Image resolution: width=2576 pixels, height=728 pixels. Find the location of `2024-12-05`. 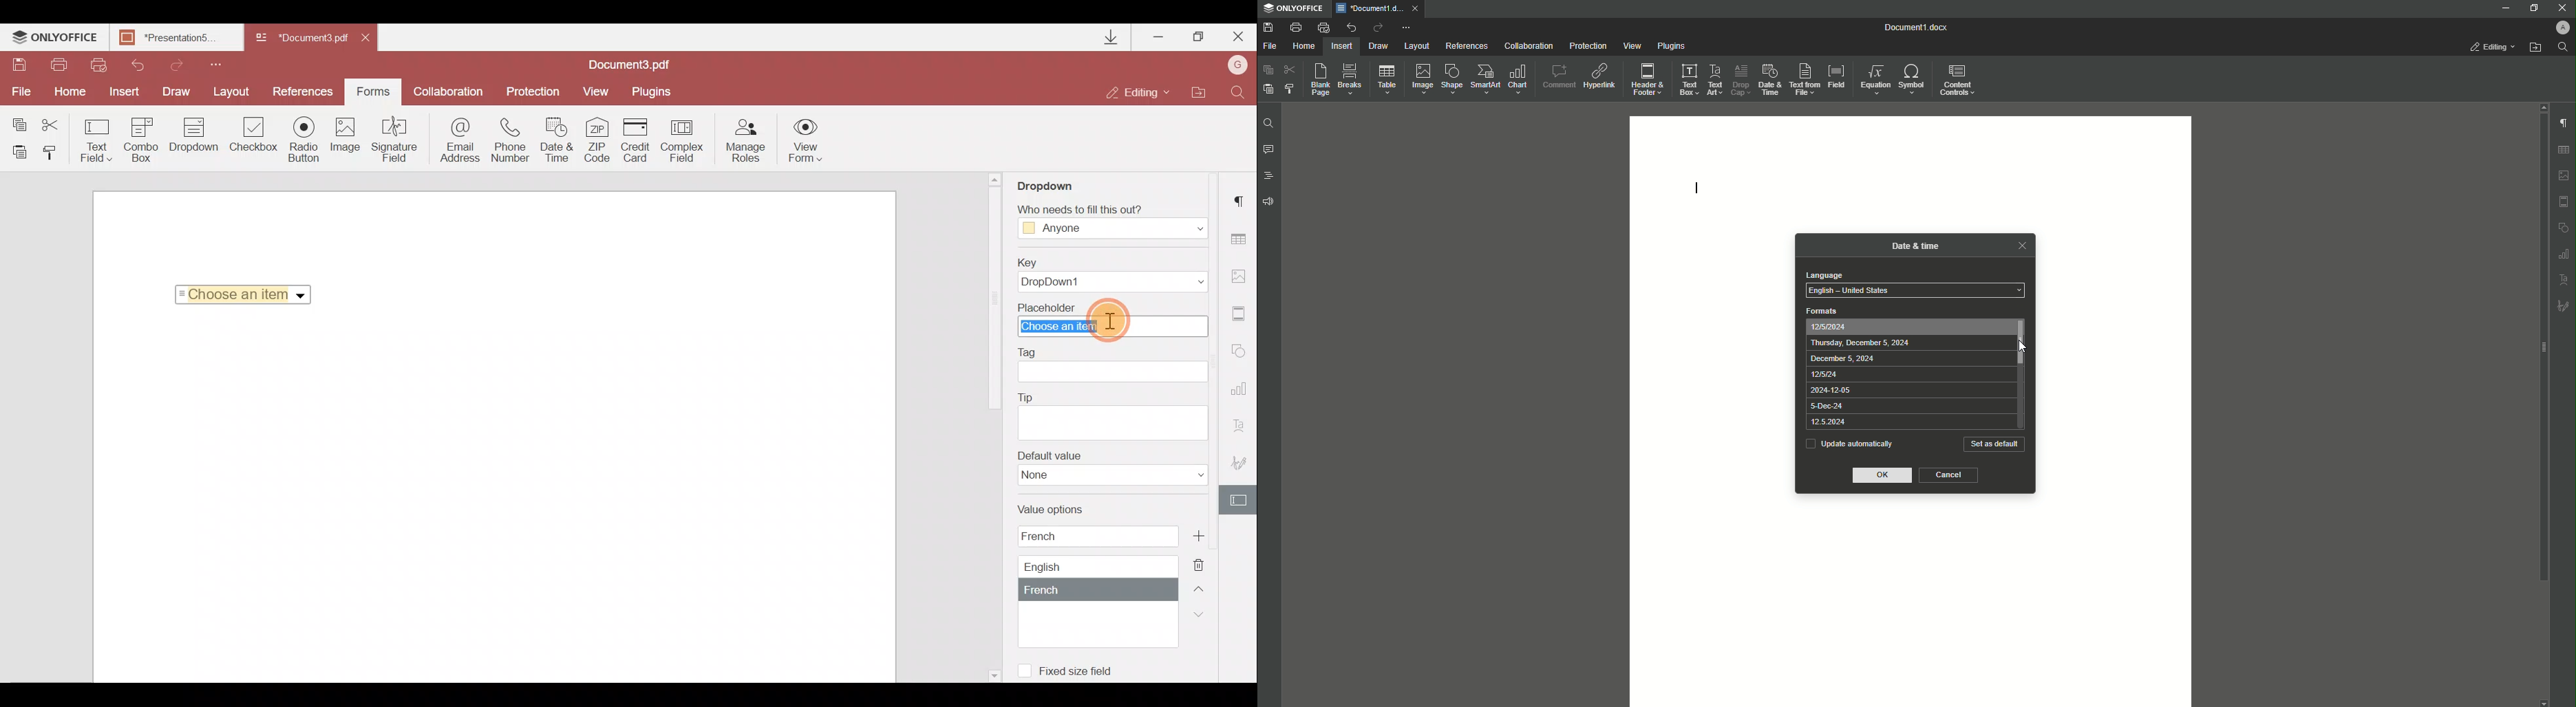

2024-12-05 is located at coordinates (1829, 391).